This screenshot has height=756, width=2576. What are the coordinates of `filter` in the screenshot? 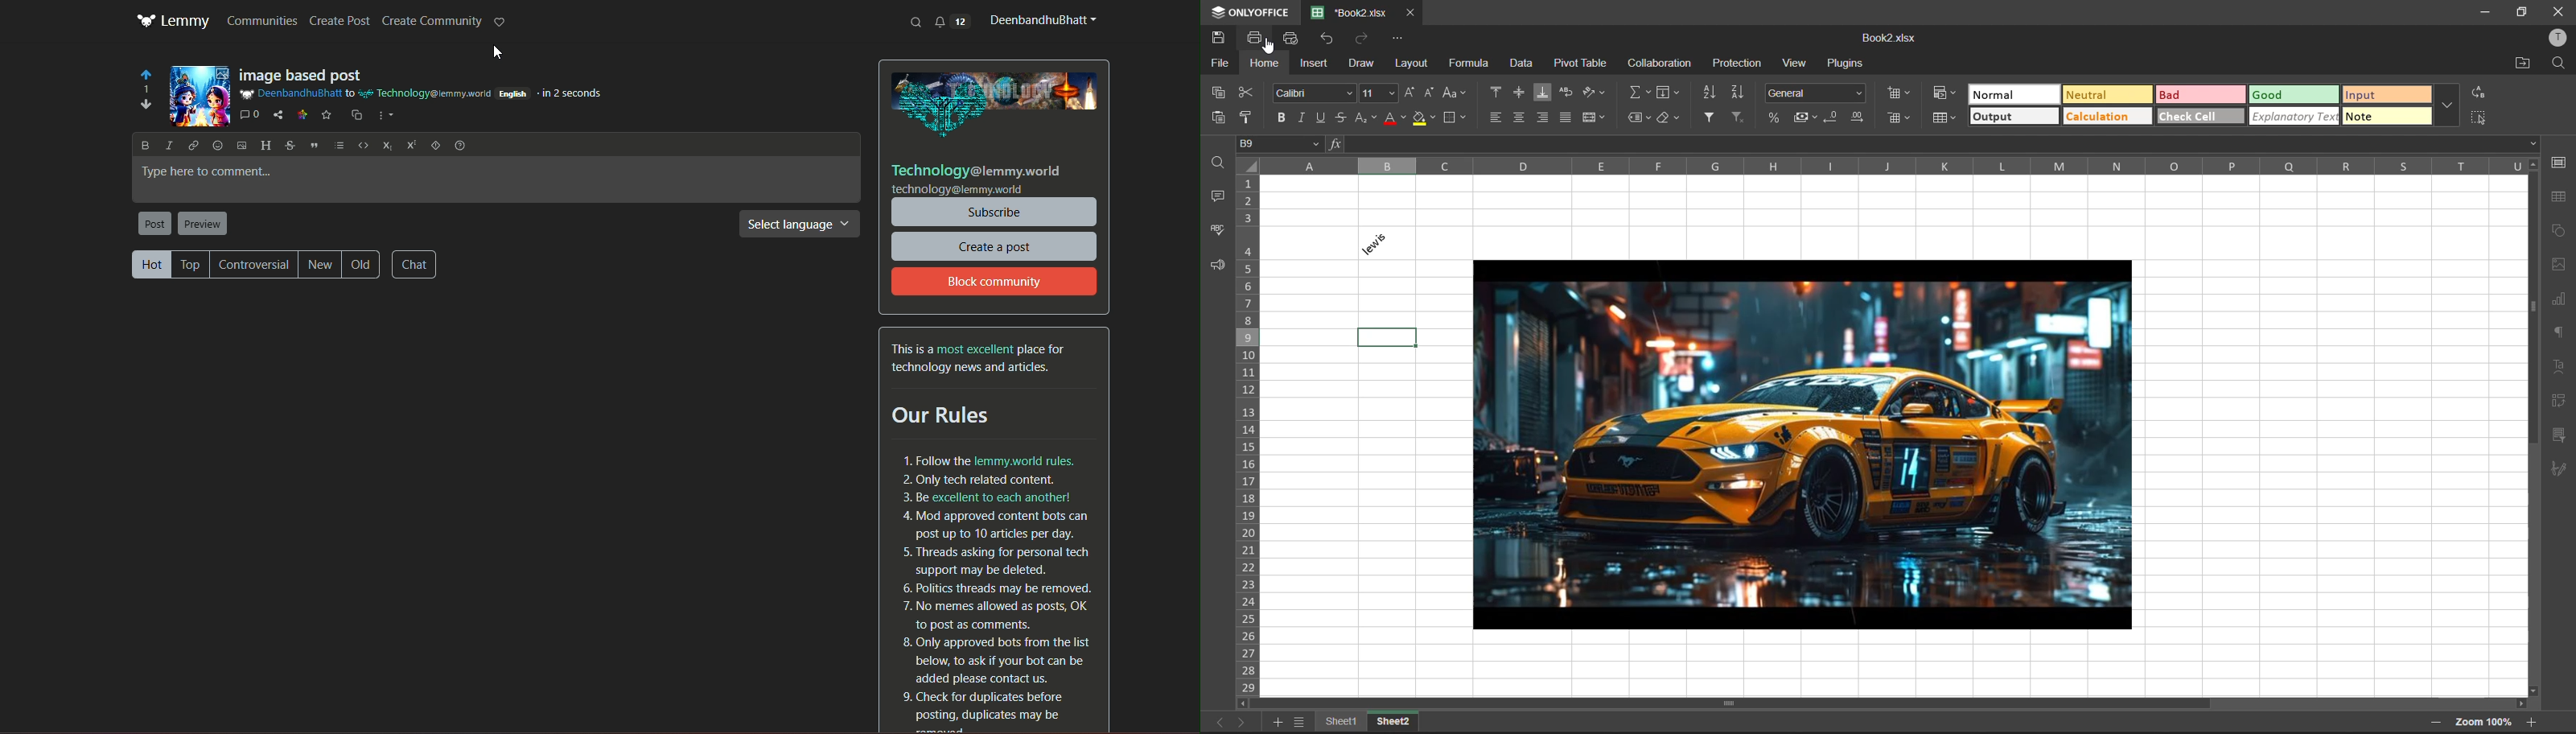 It's located at (1710, 118).